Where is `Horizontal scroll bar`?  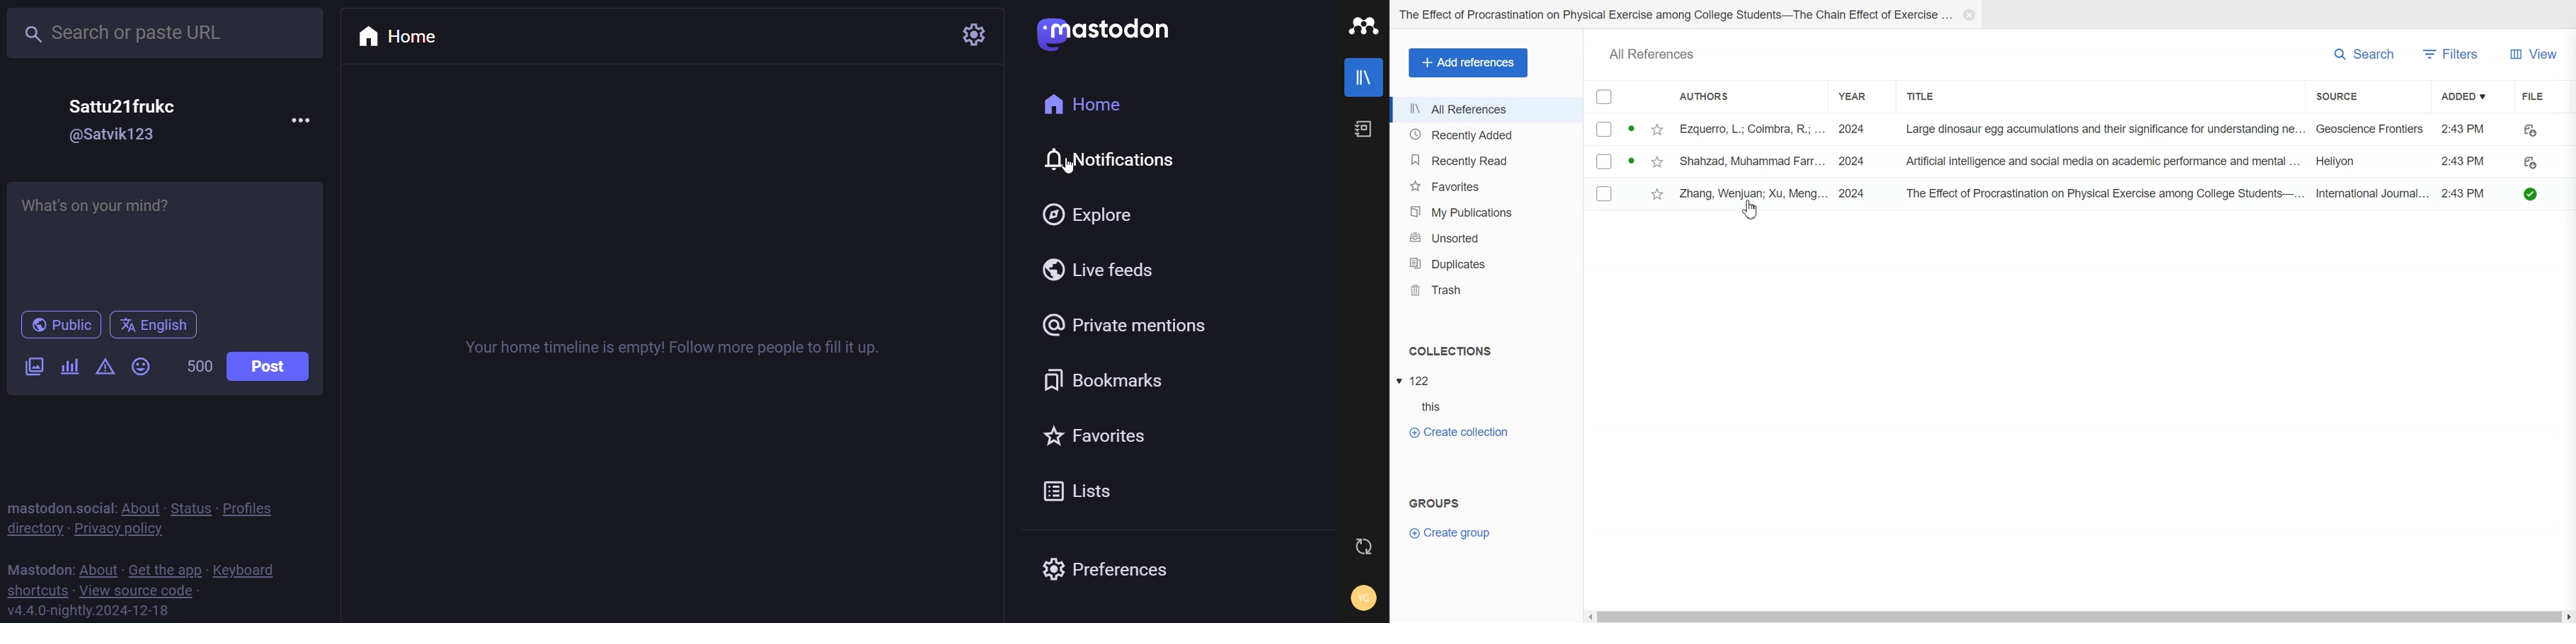 Horizontal scroll bar is located at coordinates (2078, 615).